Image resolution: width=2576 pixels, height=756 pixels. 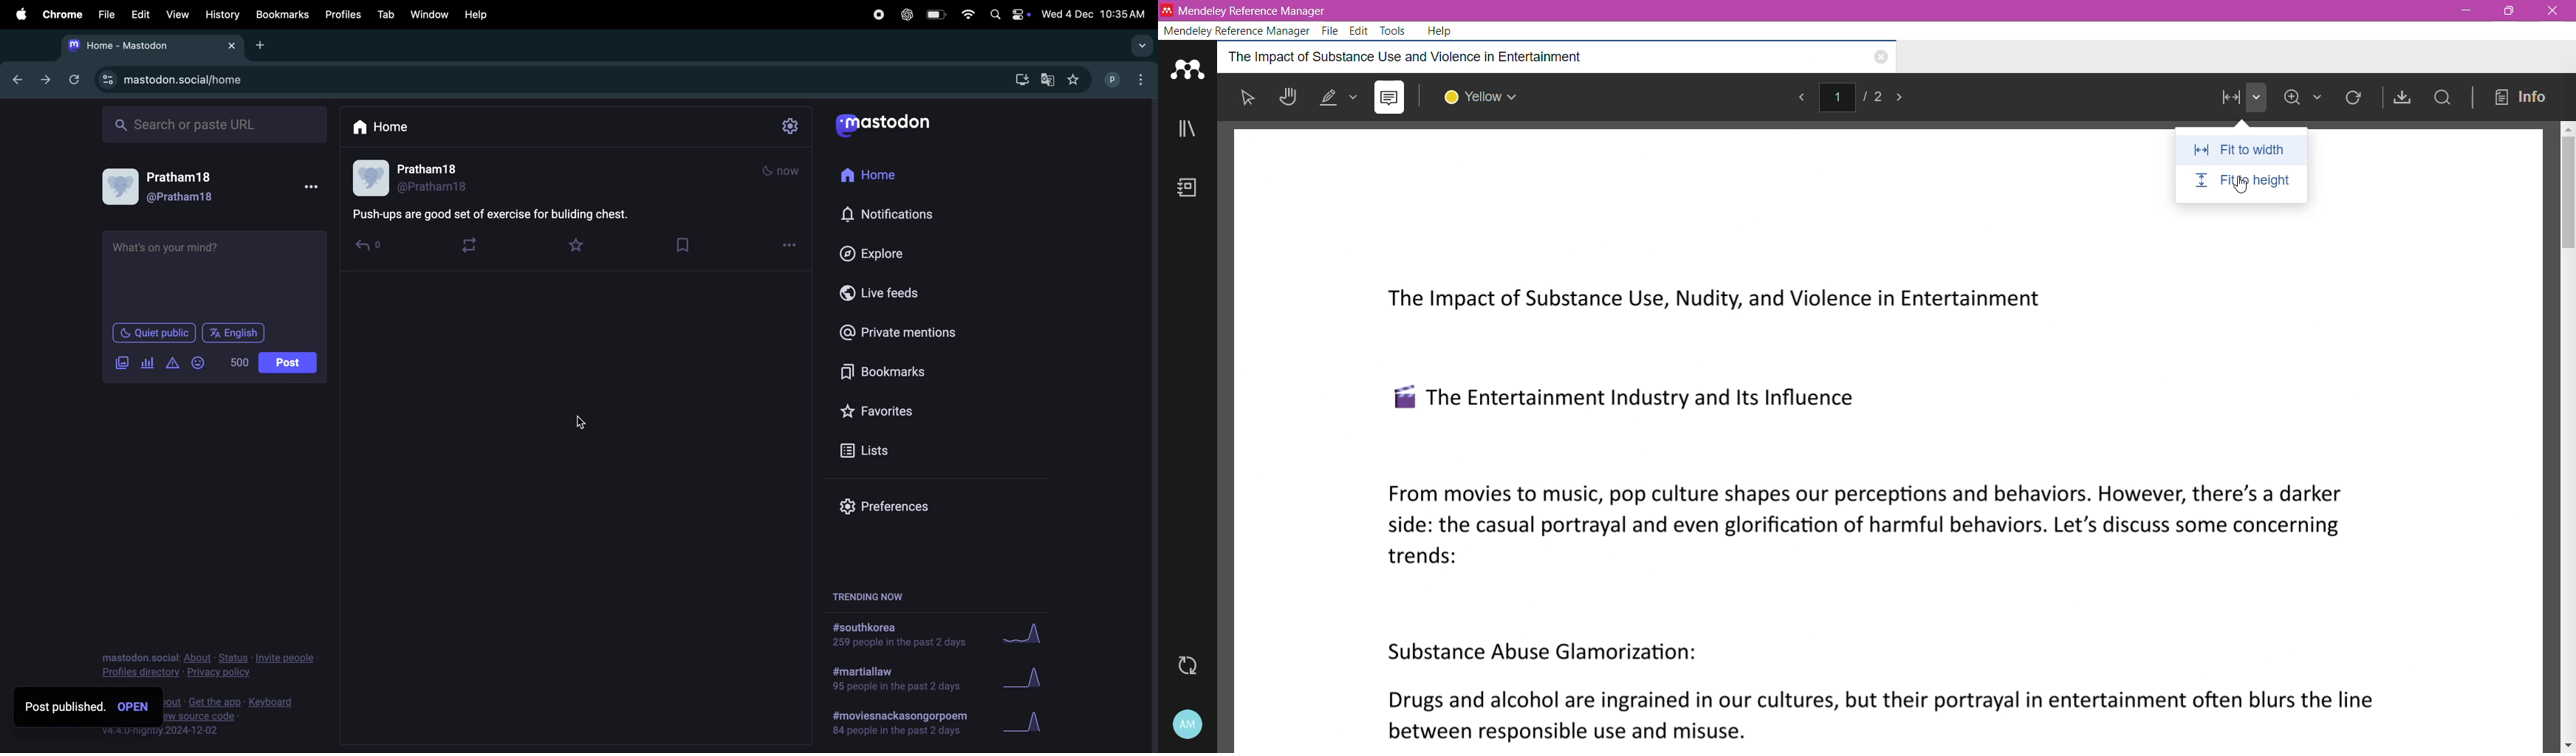 I want to click on drop down, so click(x=1143, y=46).